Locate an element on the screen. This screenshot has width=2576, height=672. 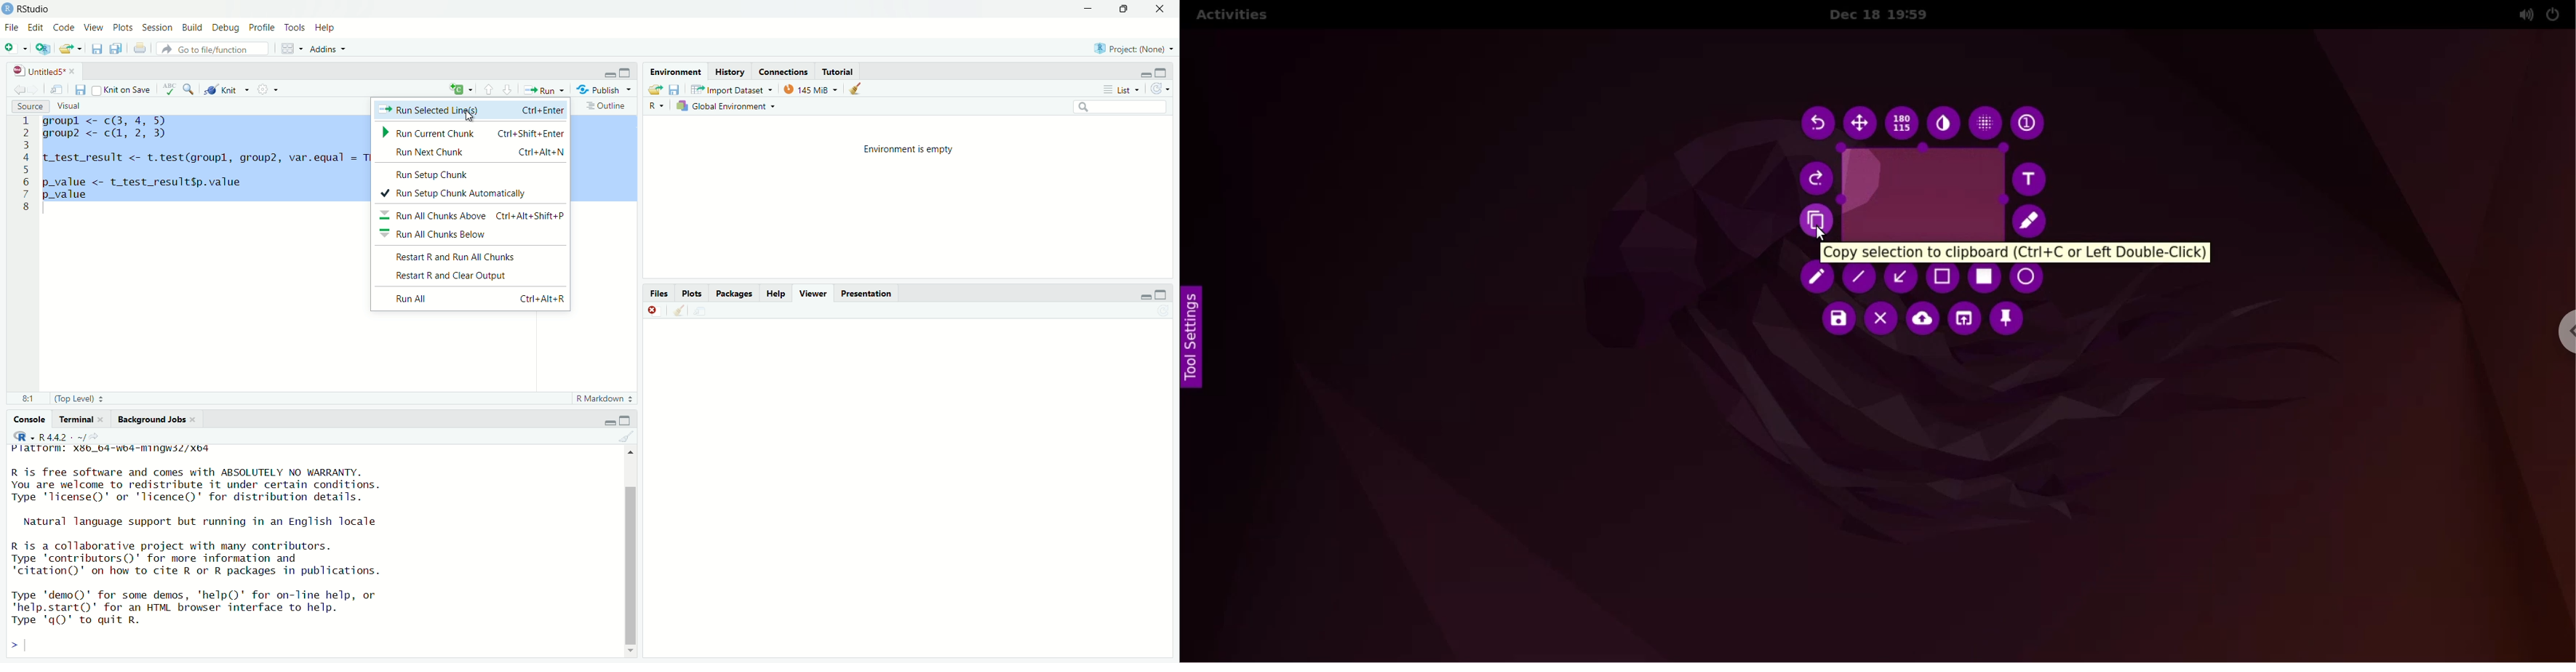
Debug is located at coordinates (224, 26).